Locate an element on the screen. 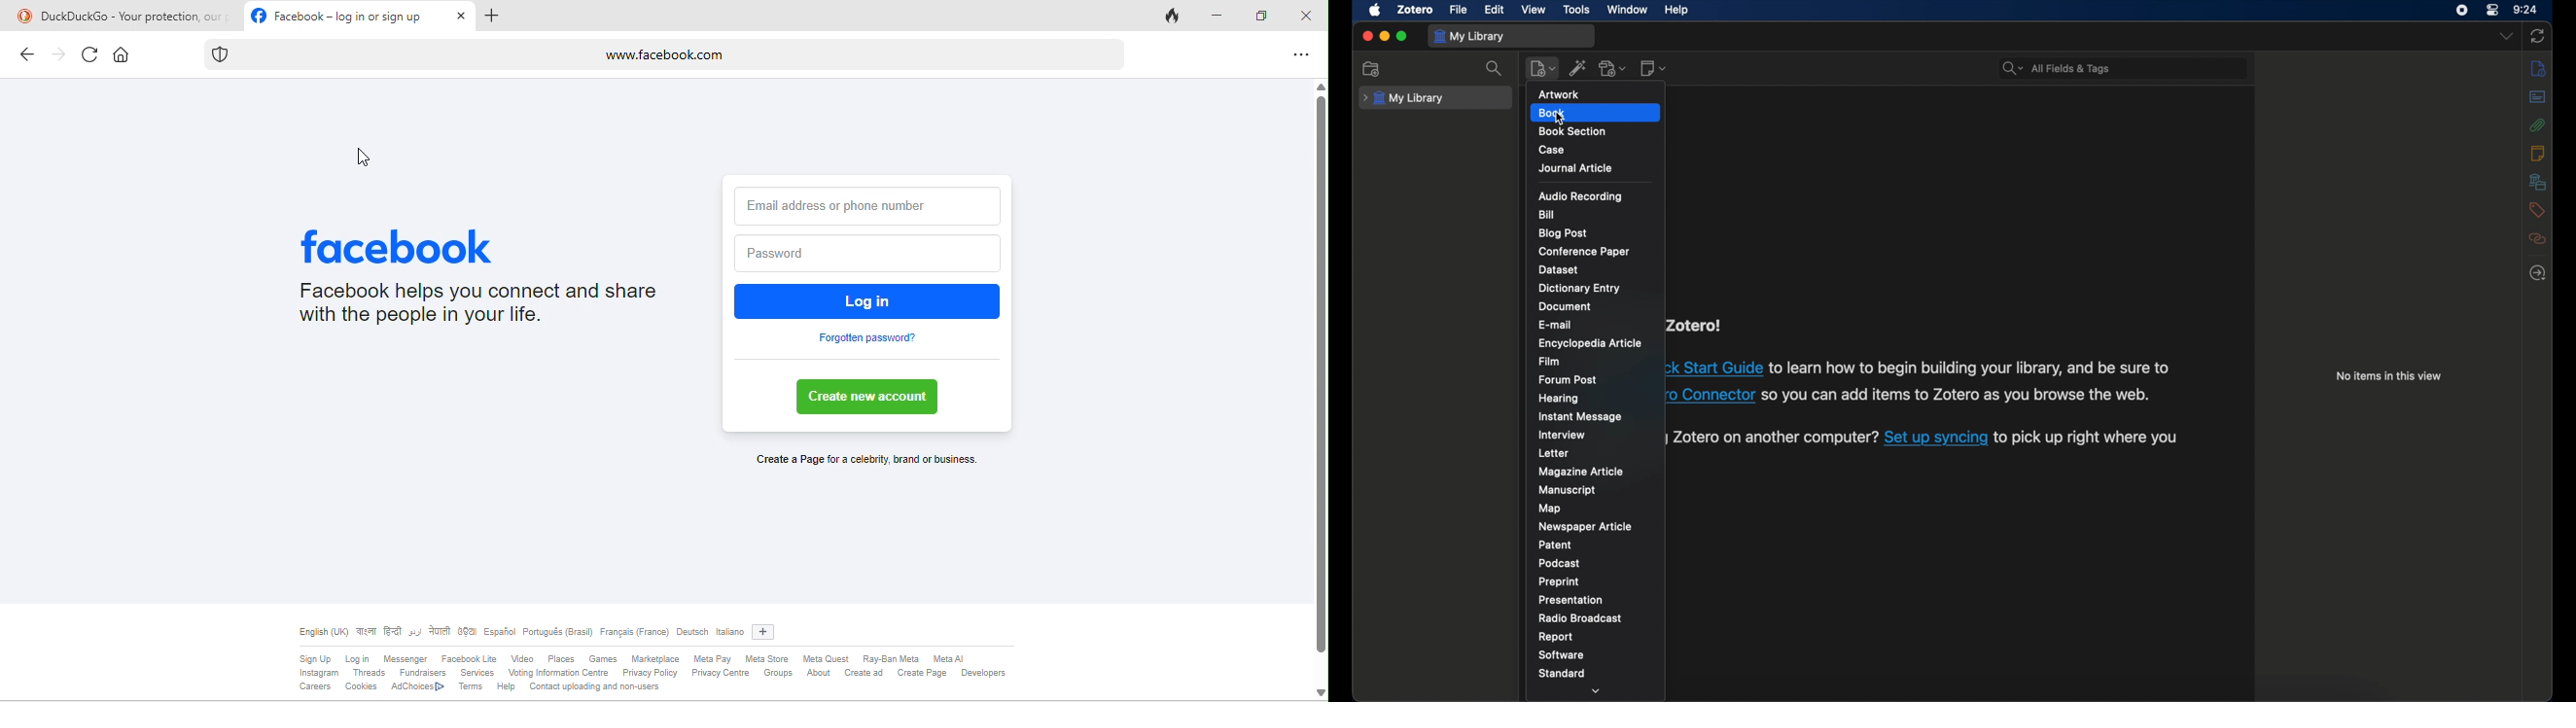  patent is located at coordinates (1557, 545).